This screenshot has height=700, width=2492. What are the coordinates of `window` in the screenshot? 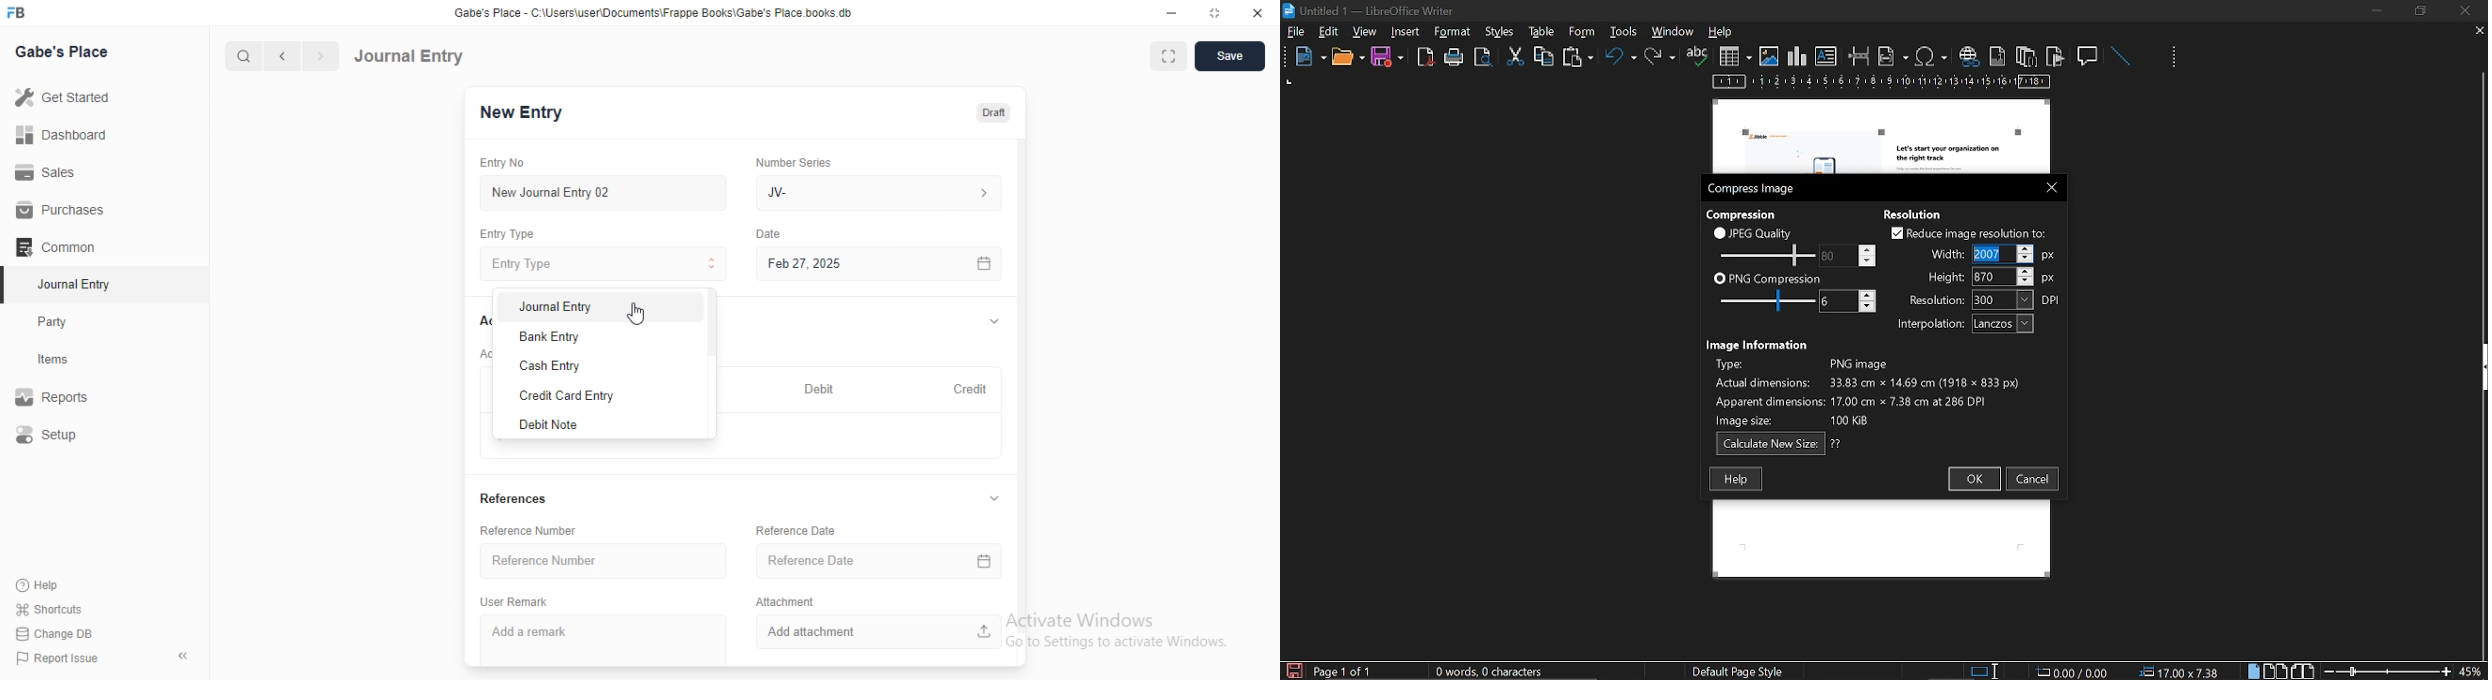 It's located at (1674, 31).